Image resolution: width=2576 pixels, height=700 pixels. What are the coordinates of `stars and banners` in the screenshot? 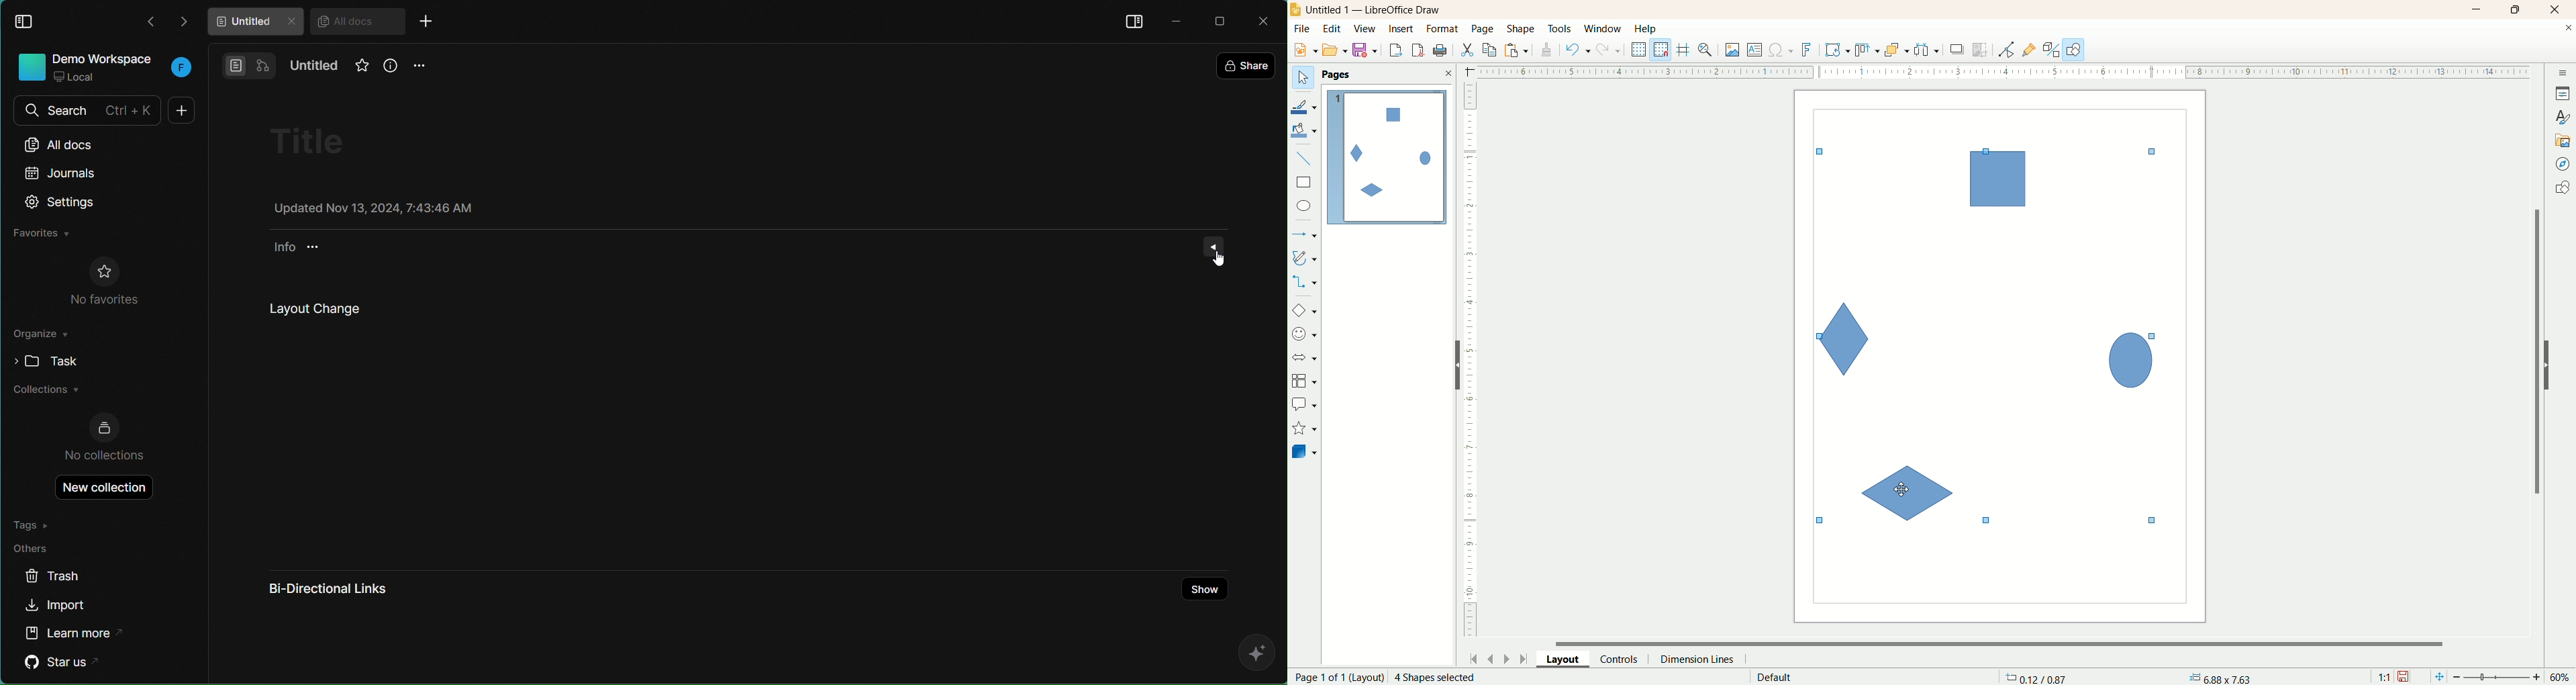 It's located at (1303, 428).